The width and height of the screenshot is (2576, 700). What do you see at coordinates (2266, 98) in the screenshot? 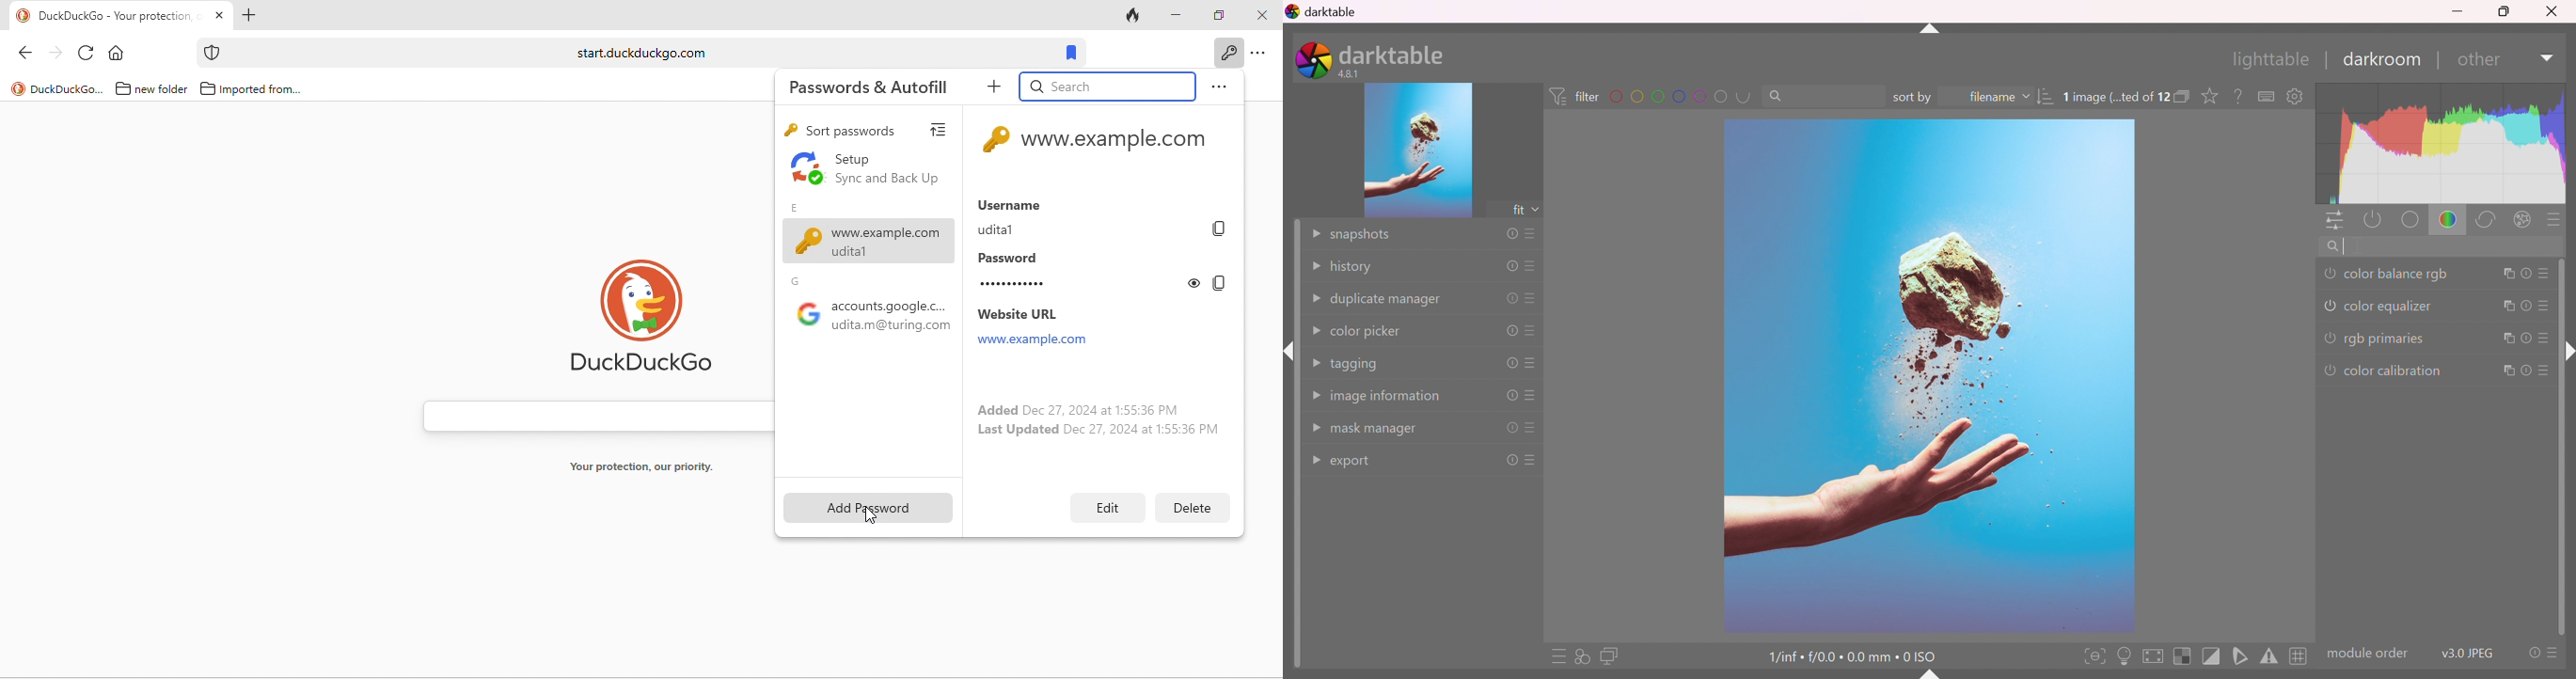
I see `define shortcuts` at bounding box center [2266, 98].